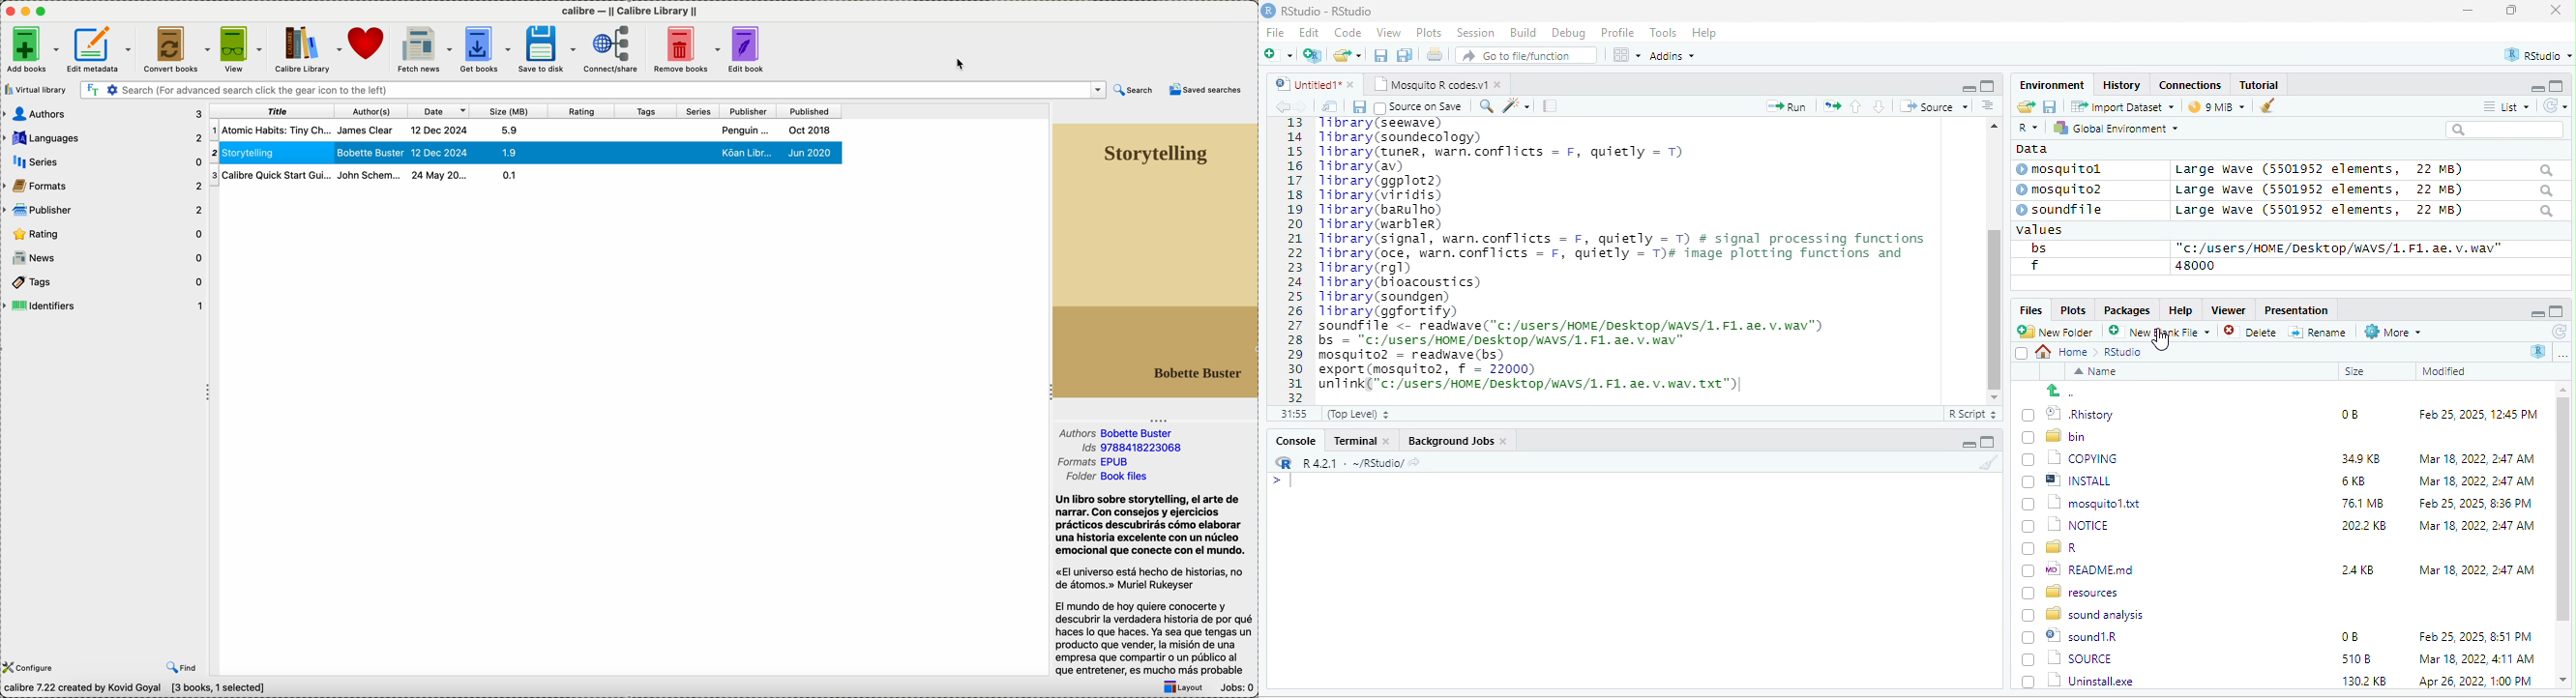  Describe the element at coordinates (1135, 91) in the screenshot. I see `search` at that location.